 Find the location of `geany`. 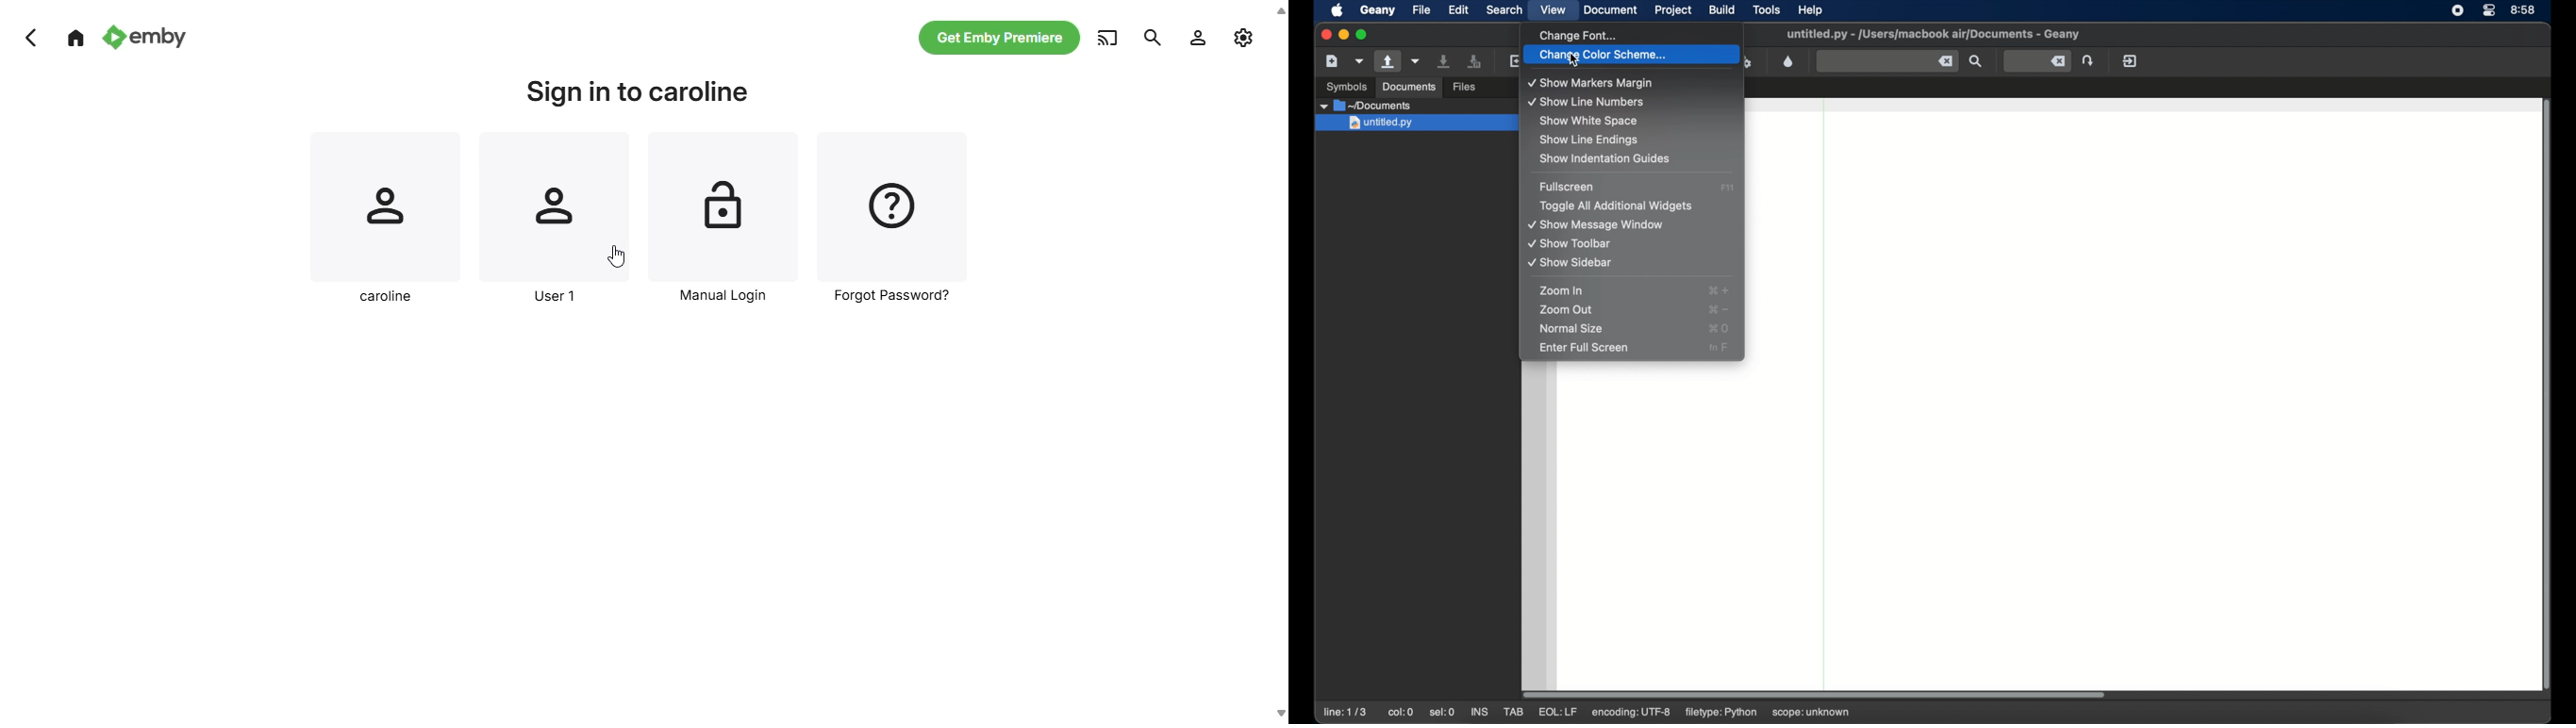

geany is located at coordinates (1376, 11).